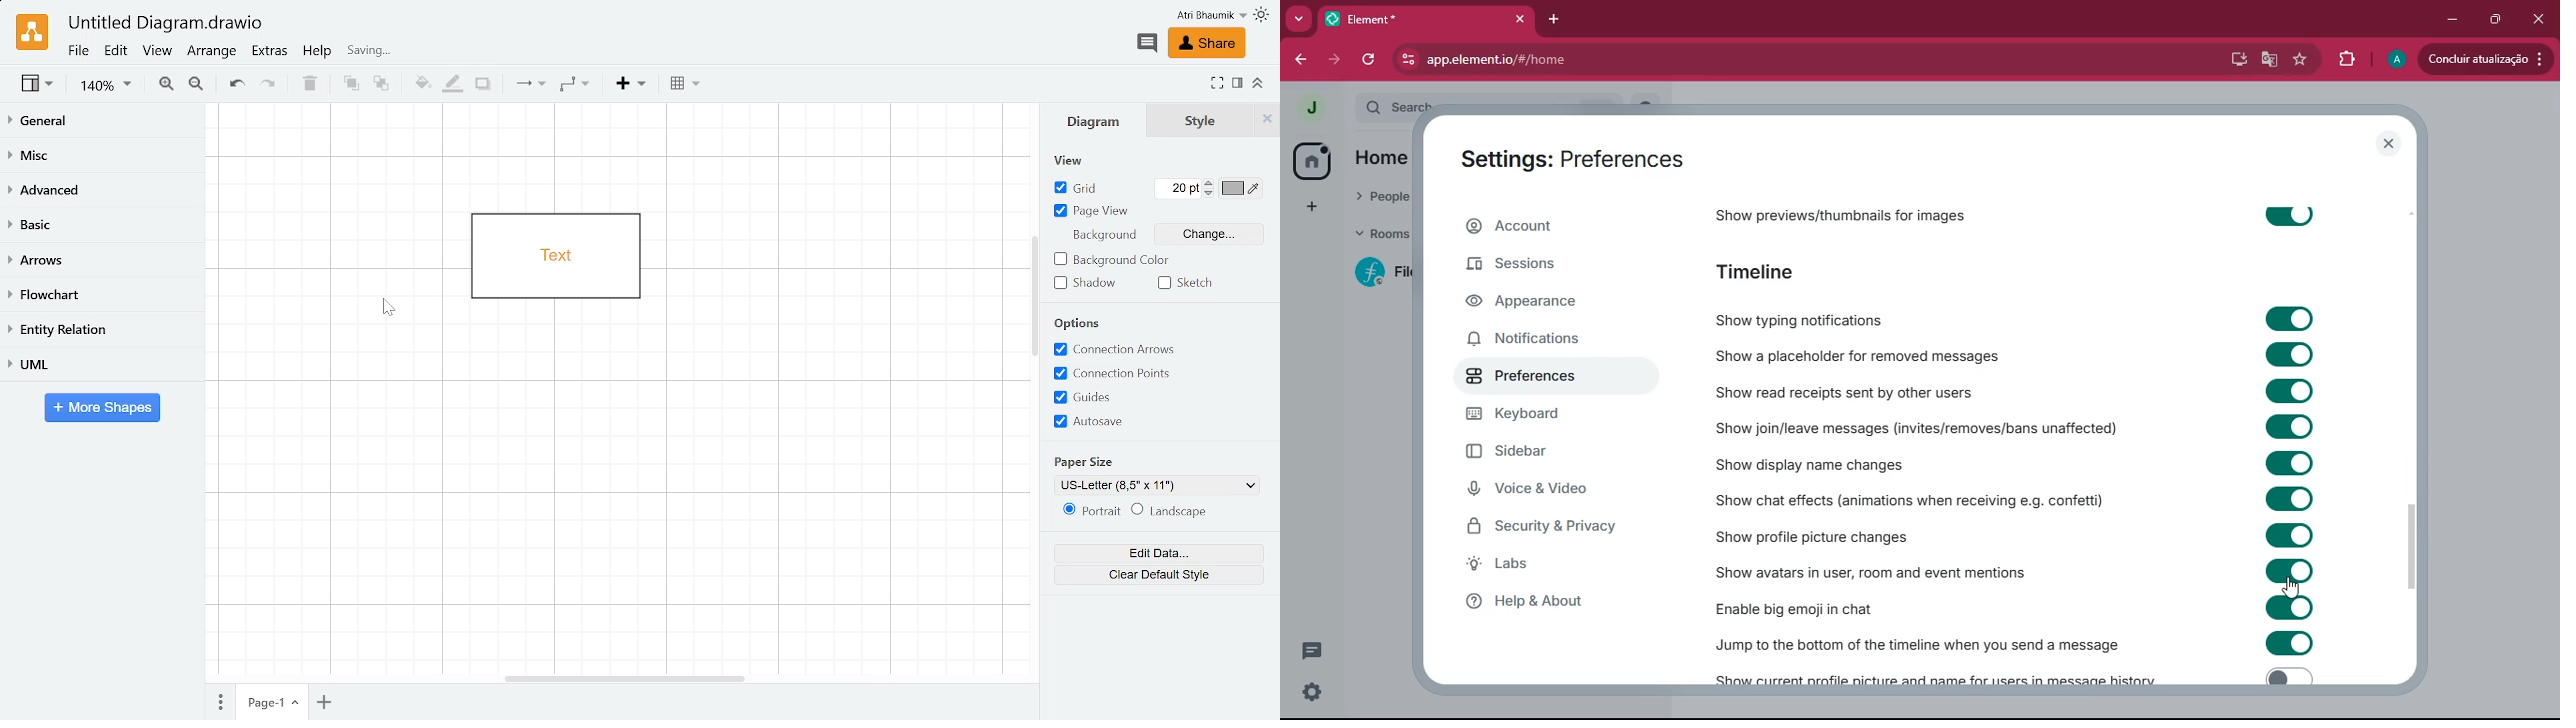  Describe the element at coordinates (1333, 59) in the screenshot. I see `forward` at that location.